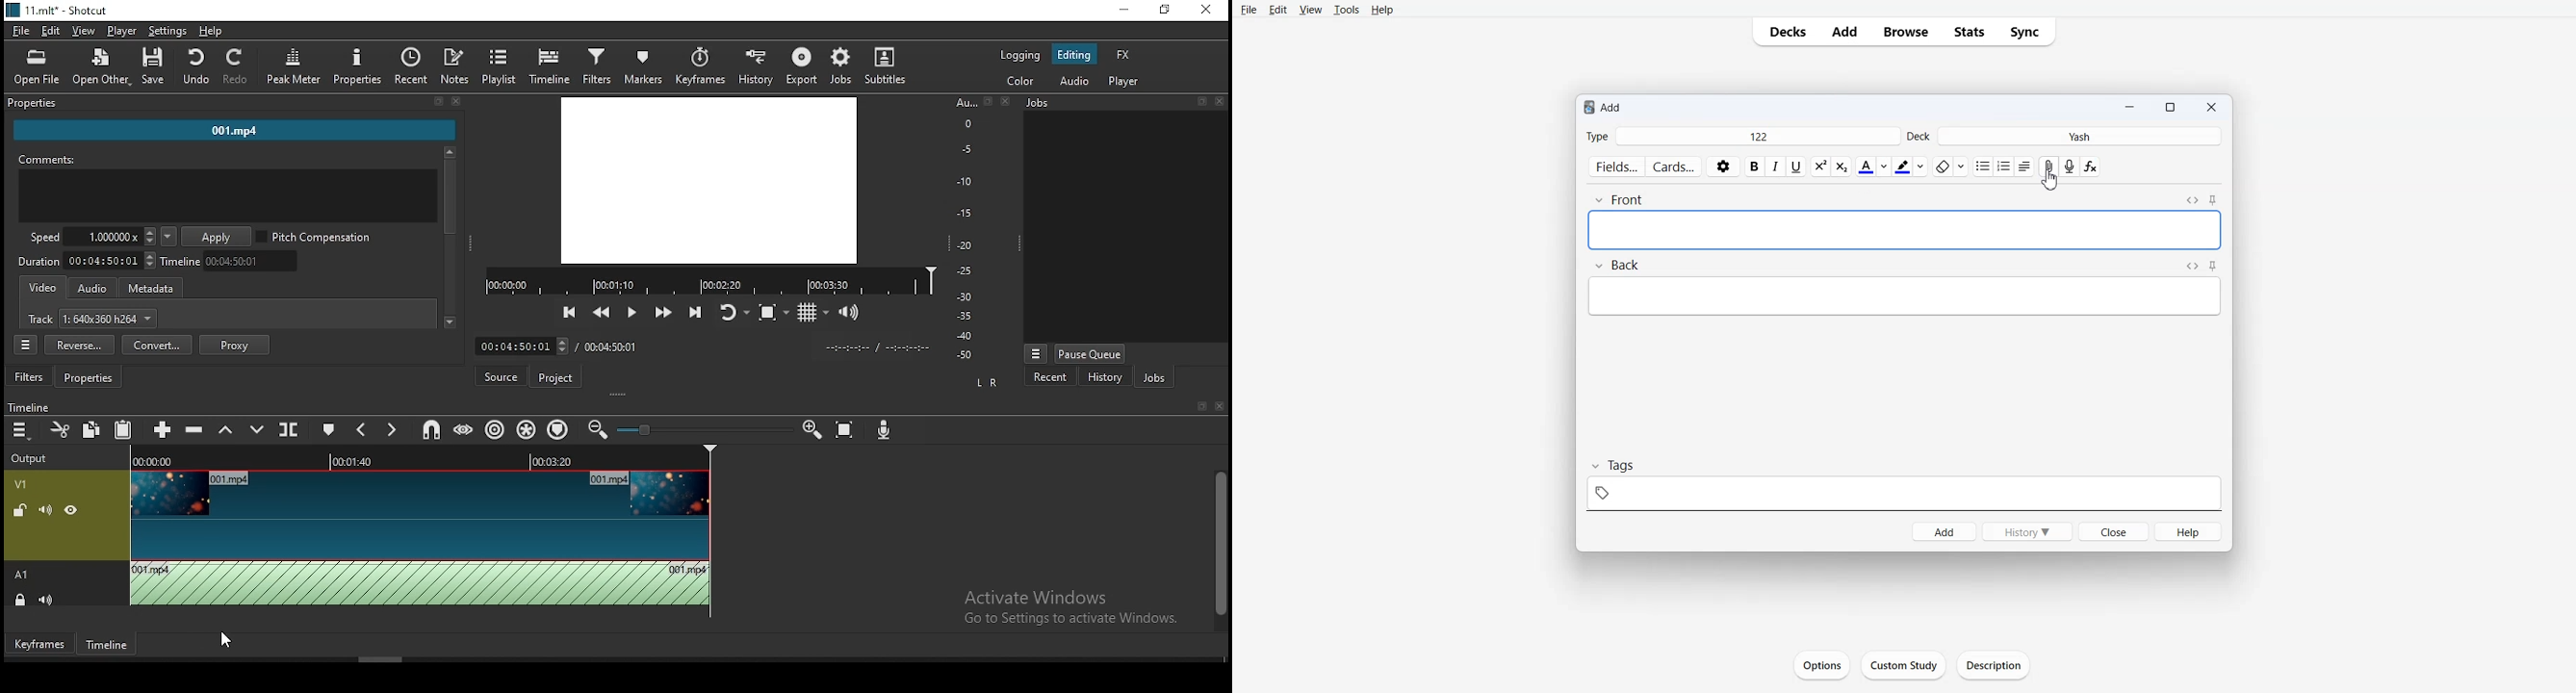 The image size is (2576, 700). I want to click on scrollbar, so click(1219, 546).